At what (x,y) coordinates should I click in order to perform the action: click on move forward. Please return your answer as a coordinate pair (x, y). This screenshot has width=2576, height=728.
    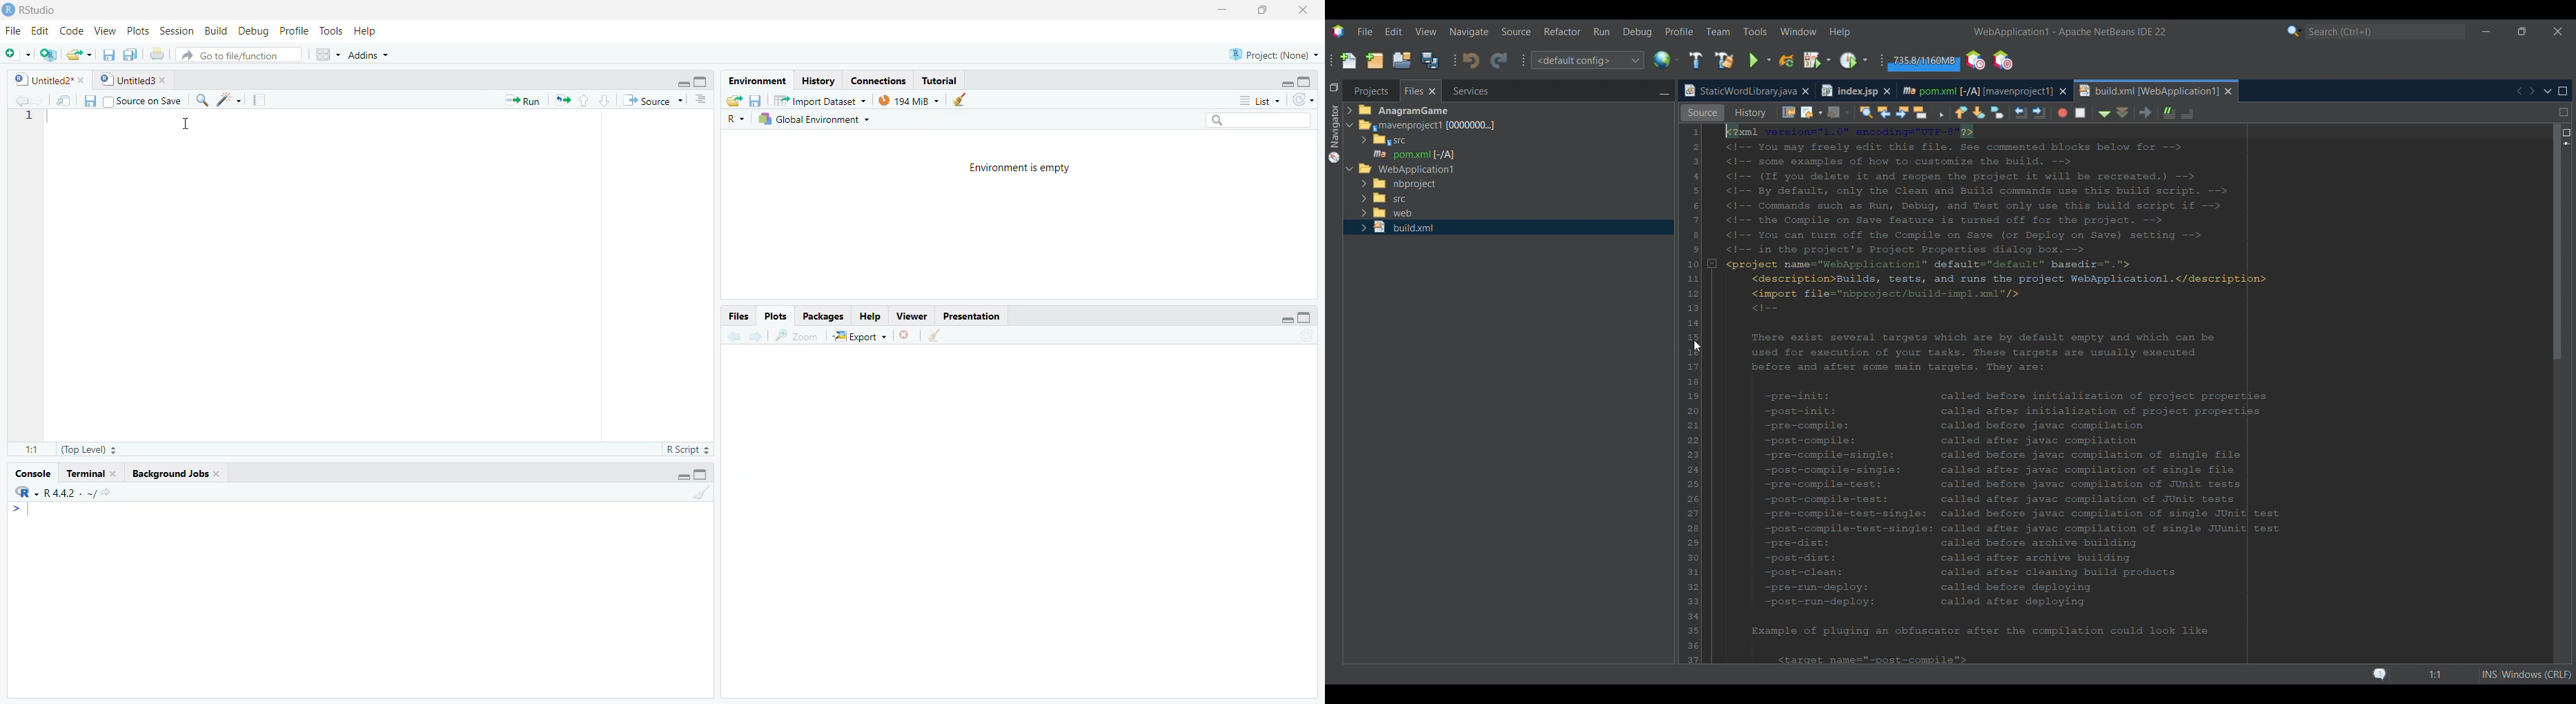
    Looking at the image, I should click on (757, 337).